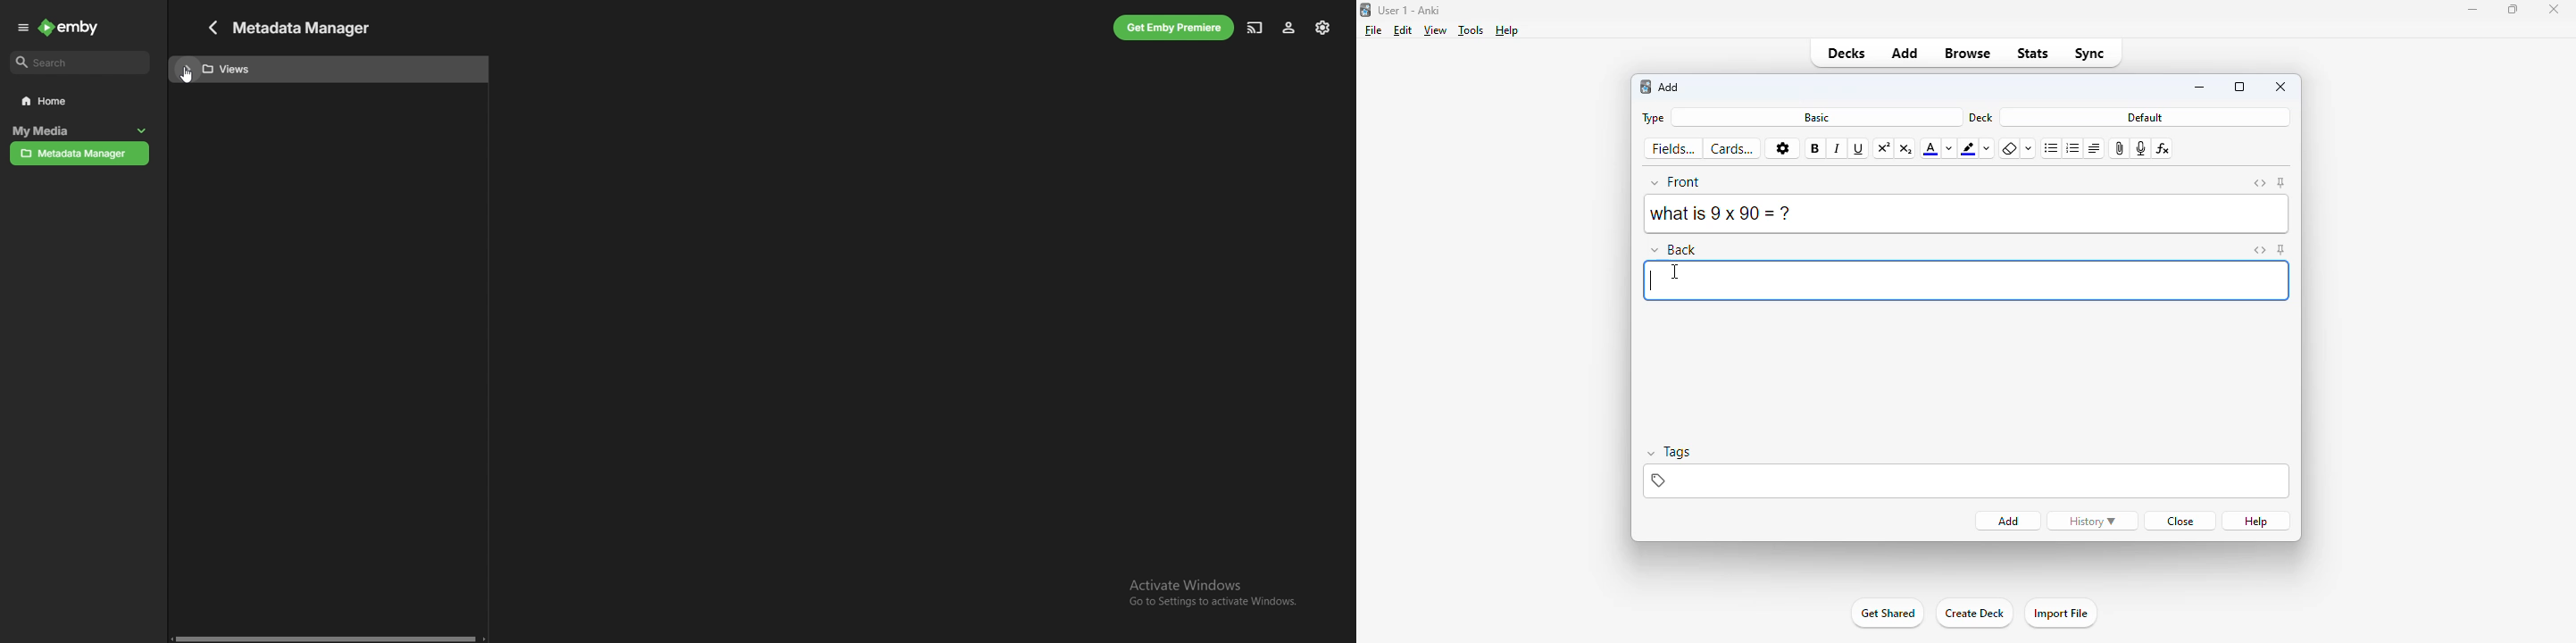 Image resolution: width=2576 pixels, height=644 pixels. What do you see at coordinates (2052, 149) in the screenshot?
I see `unordered list` at bounding box center [2052, 149].